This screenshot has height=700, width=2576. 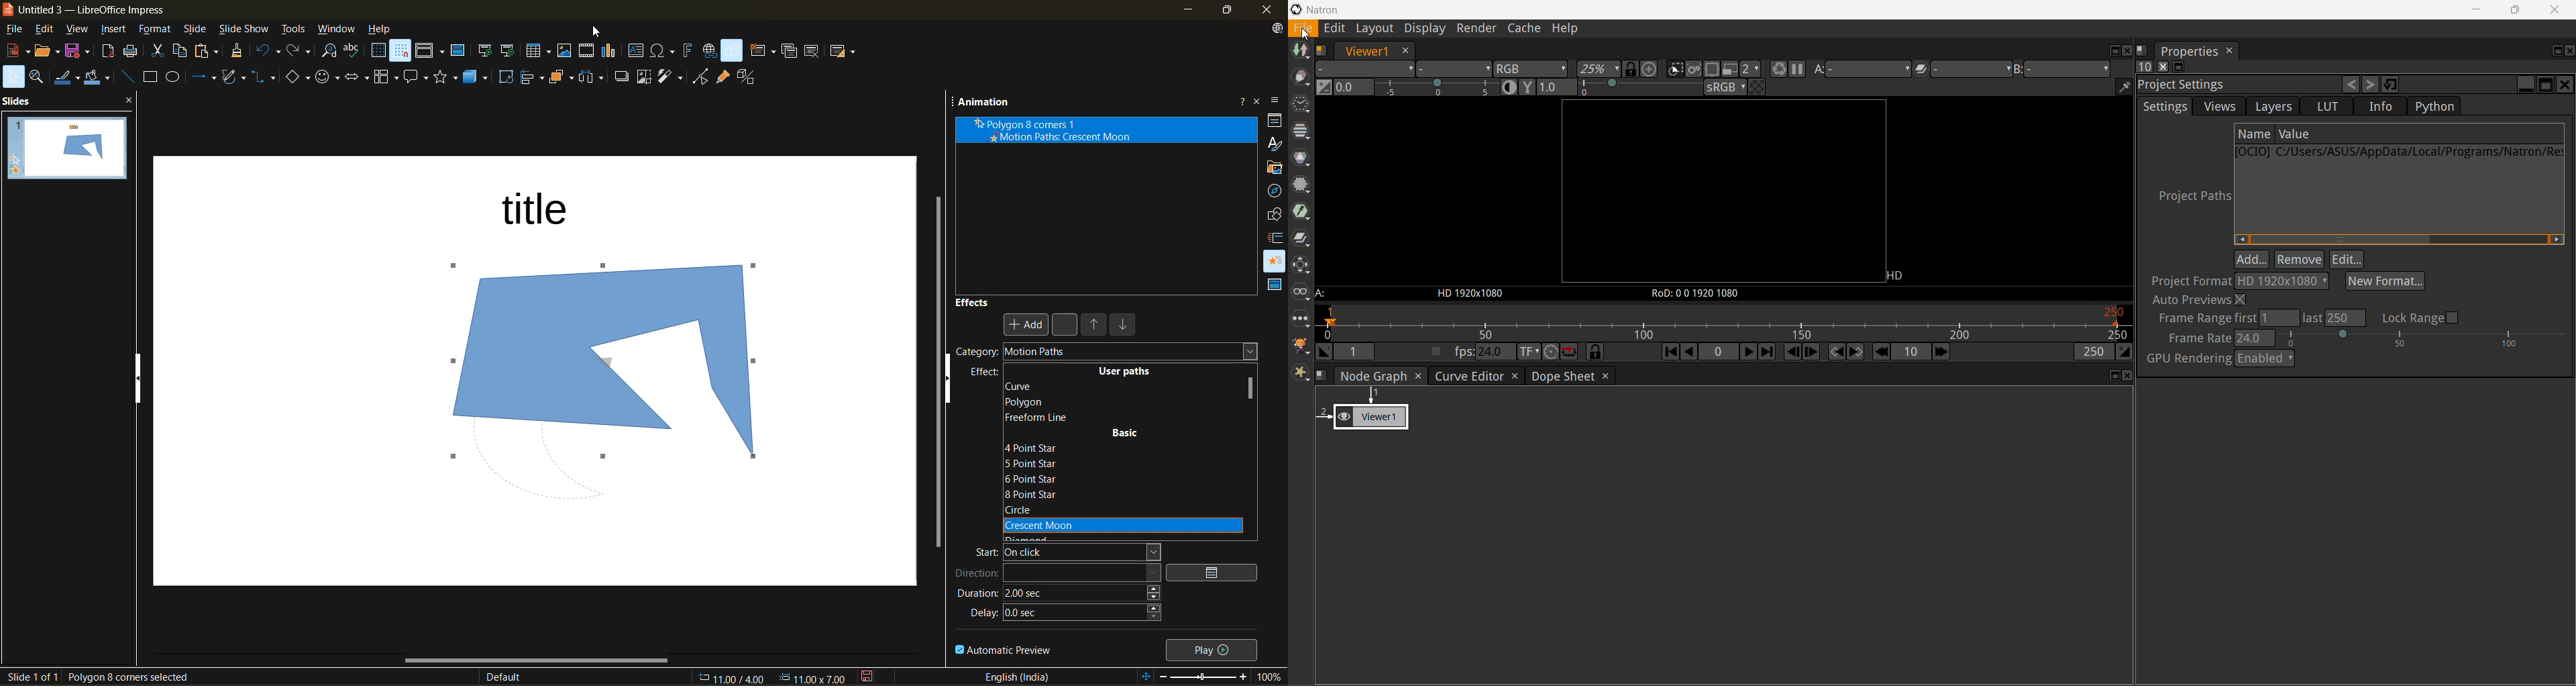 I want to click on help about this sidebar, so click(x=1238, y=100).